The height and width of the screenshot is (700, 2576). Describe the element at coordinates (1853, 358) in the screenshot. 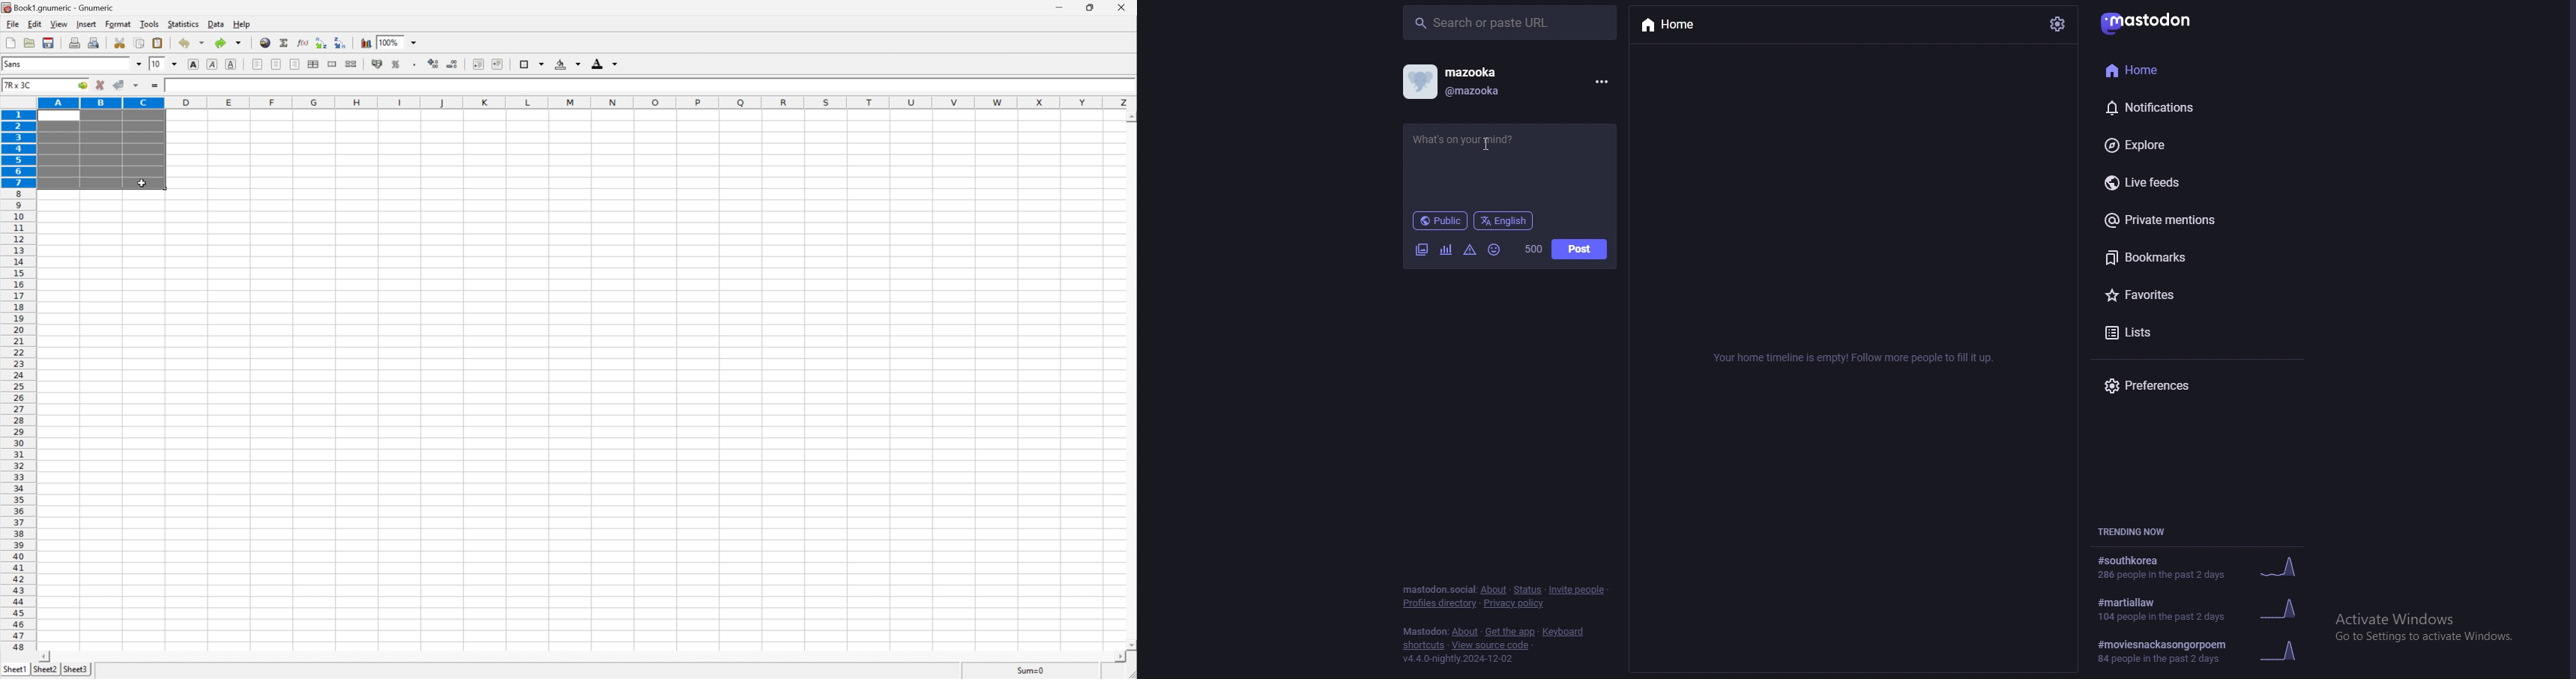

I see `Your home timeline is empty! Follow more people to fill it up.` at that location.